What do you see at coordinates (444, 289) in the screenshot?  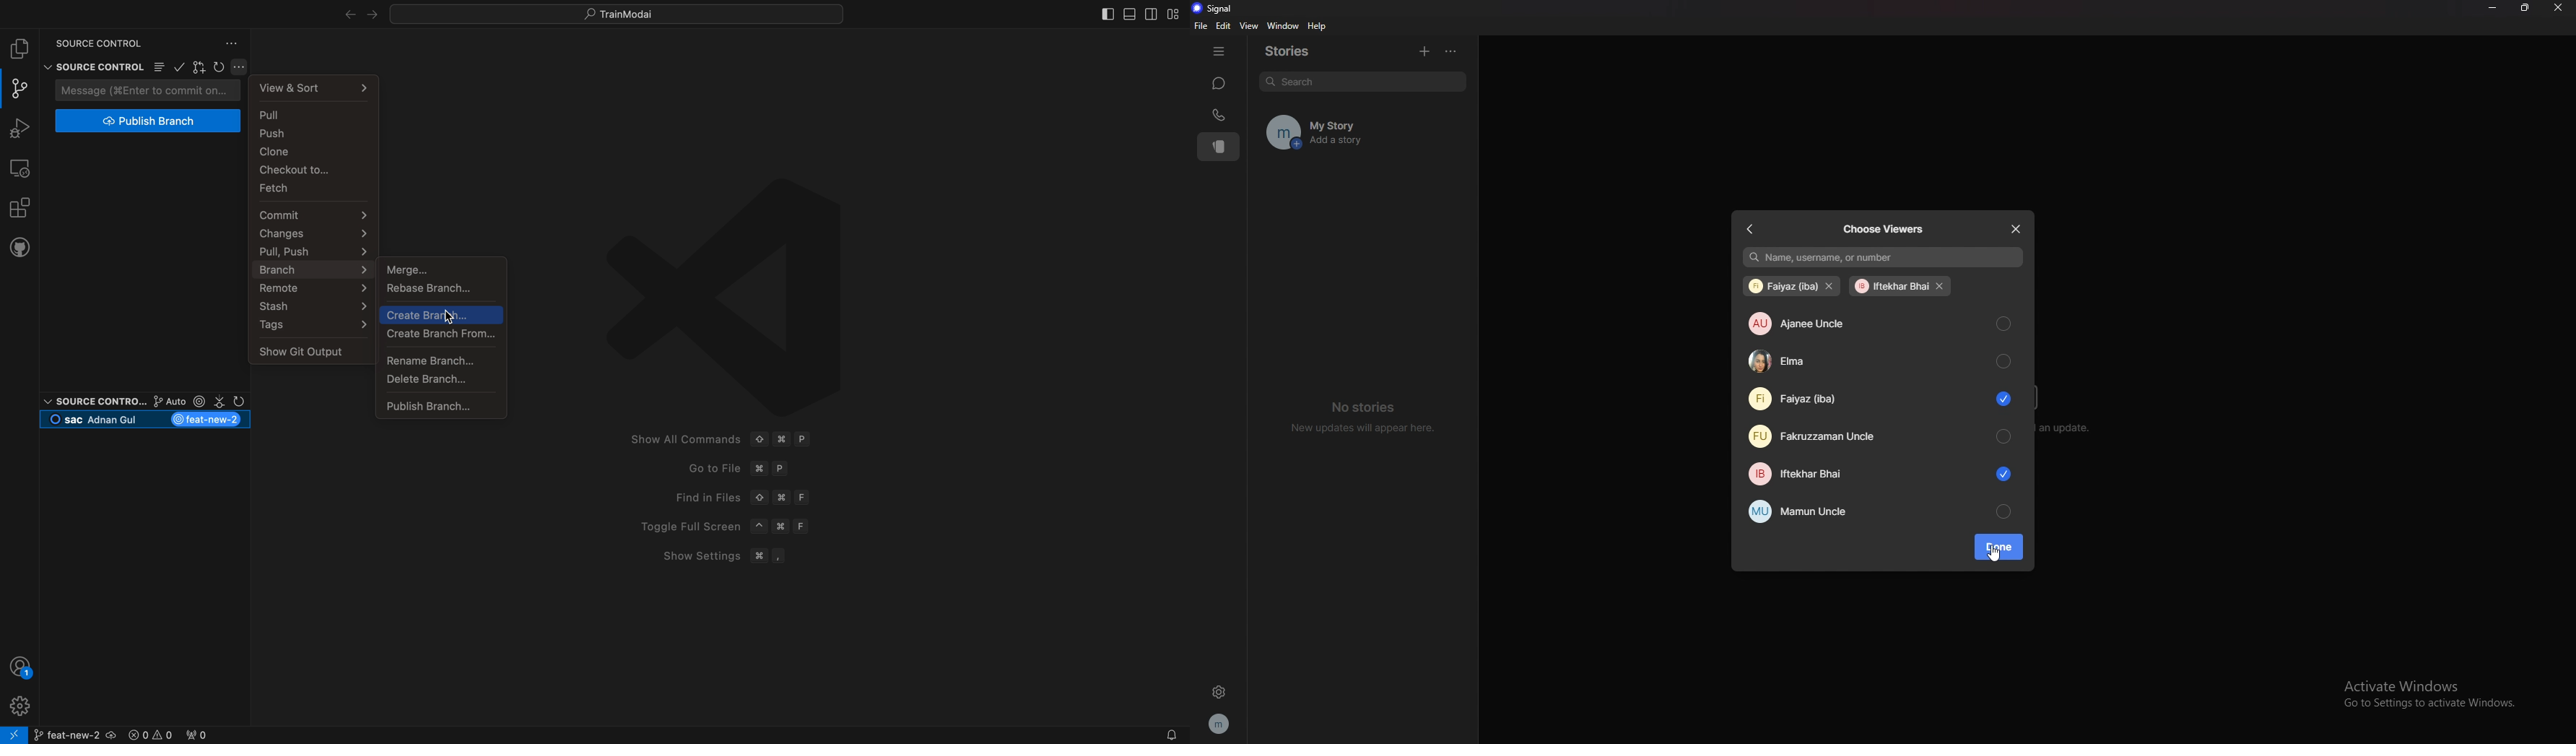 I see `rebase a branch` at bounding box center [444, 289].